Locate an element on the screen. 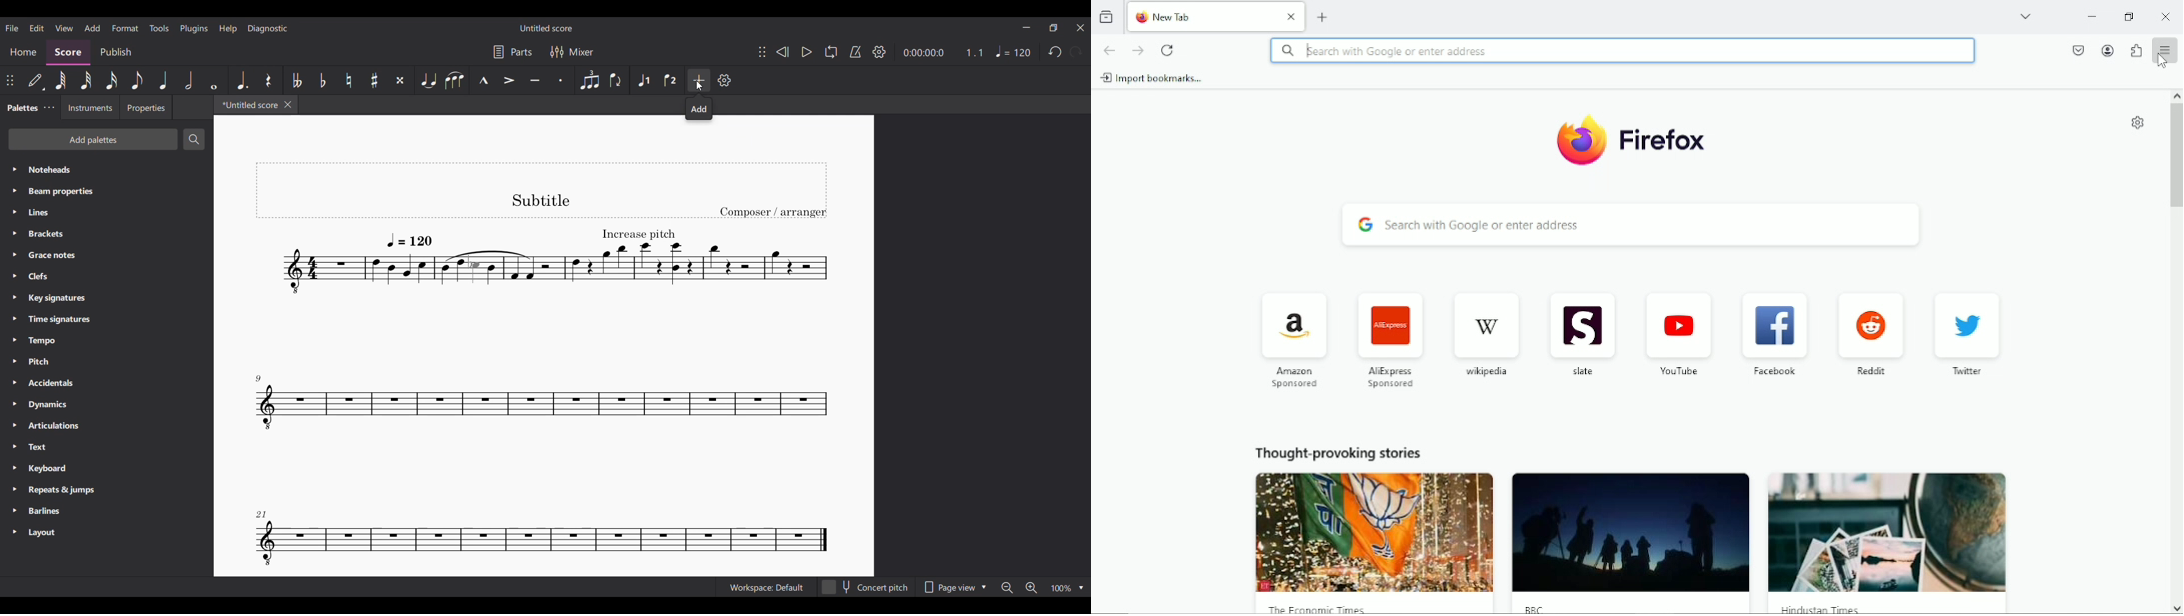 This screenshot has height=616, width=2184. Staccato is located at coordinates (563, 80).